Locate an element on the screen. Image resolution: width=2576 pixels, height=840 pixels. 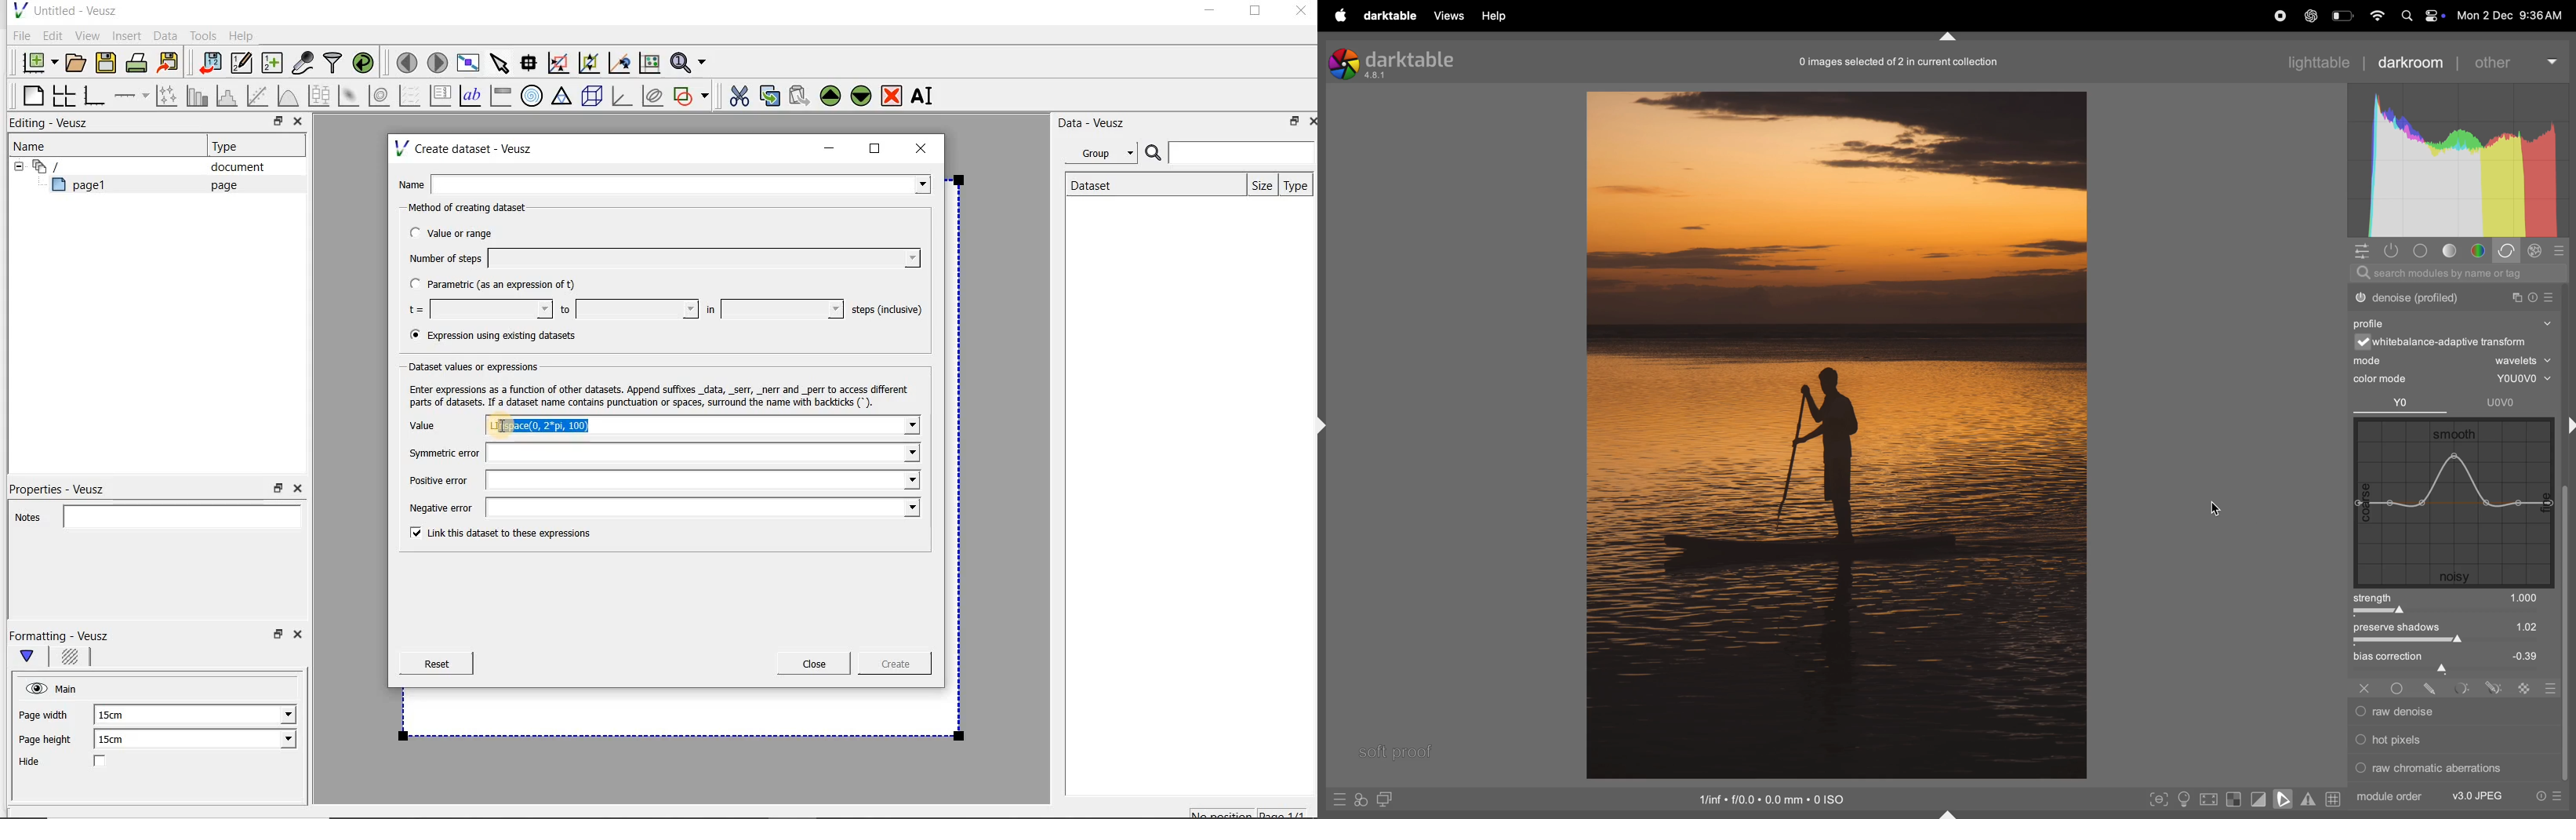
Parametric (as an expression of t) is located at coordinates (500, 285).